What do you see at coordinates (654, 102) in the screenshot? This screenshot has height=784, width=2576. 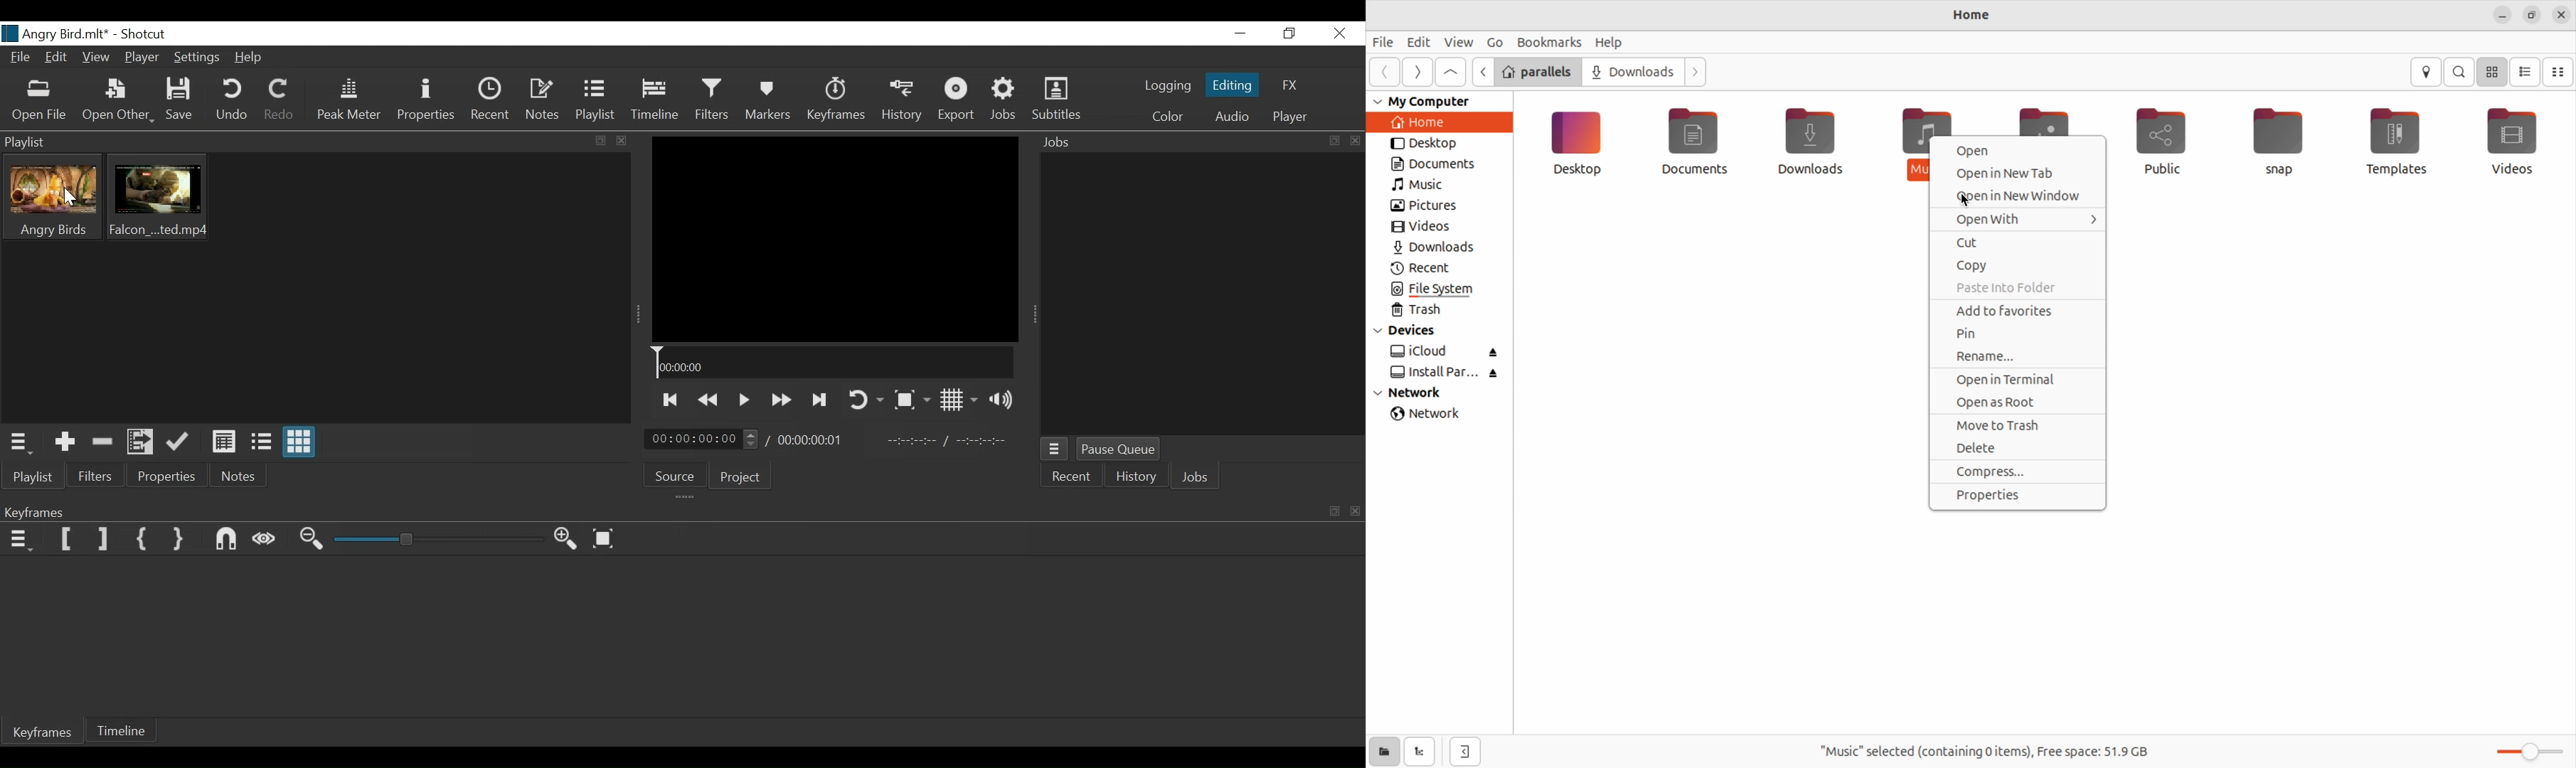 I see `Timeline` at bounding box center [654, 102].